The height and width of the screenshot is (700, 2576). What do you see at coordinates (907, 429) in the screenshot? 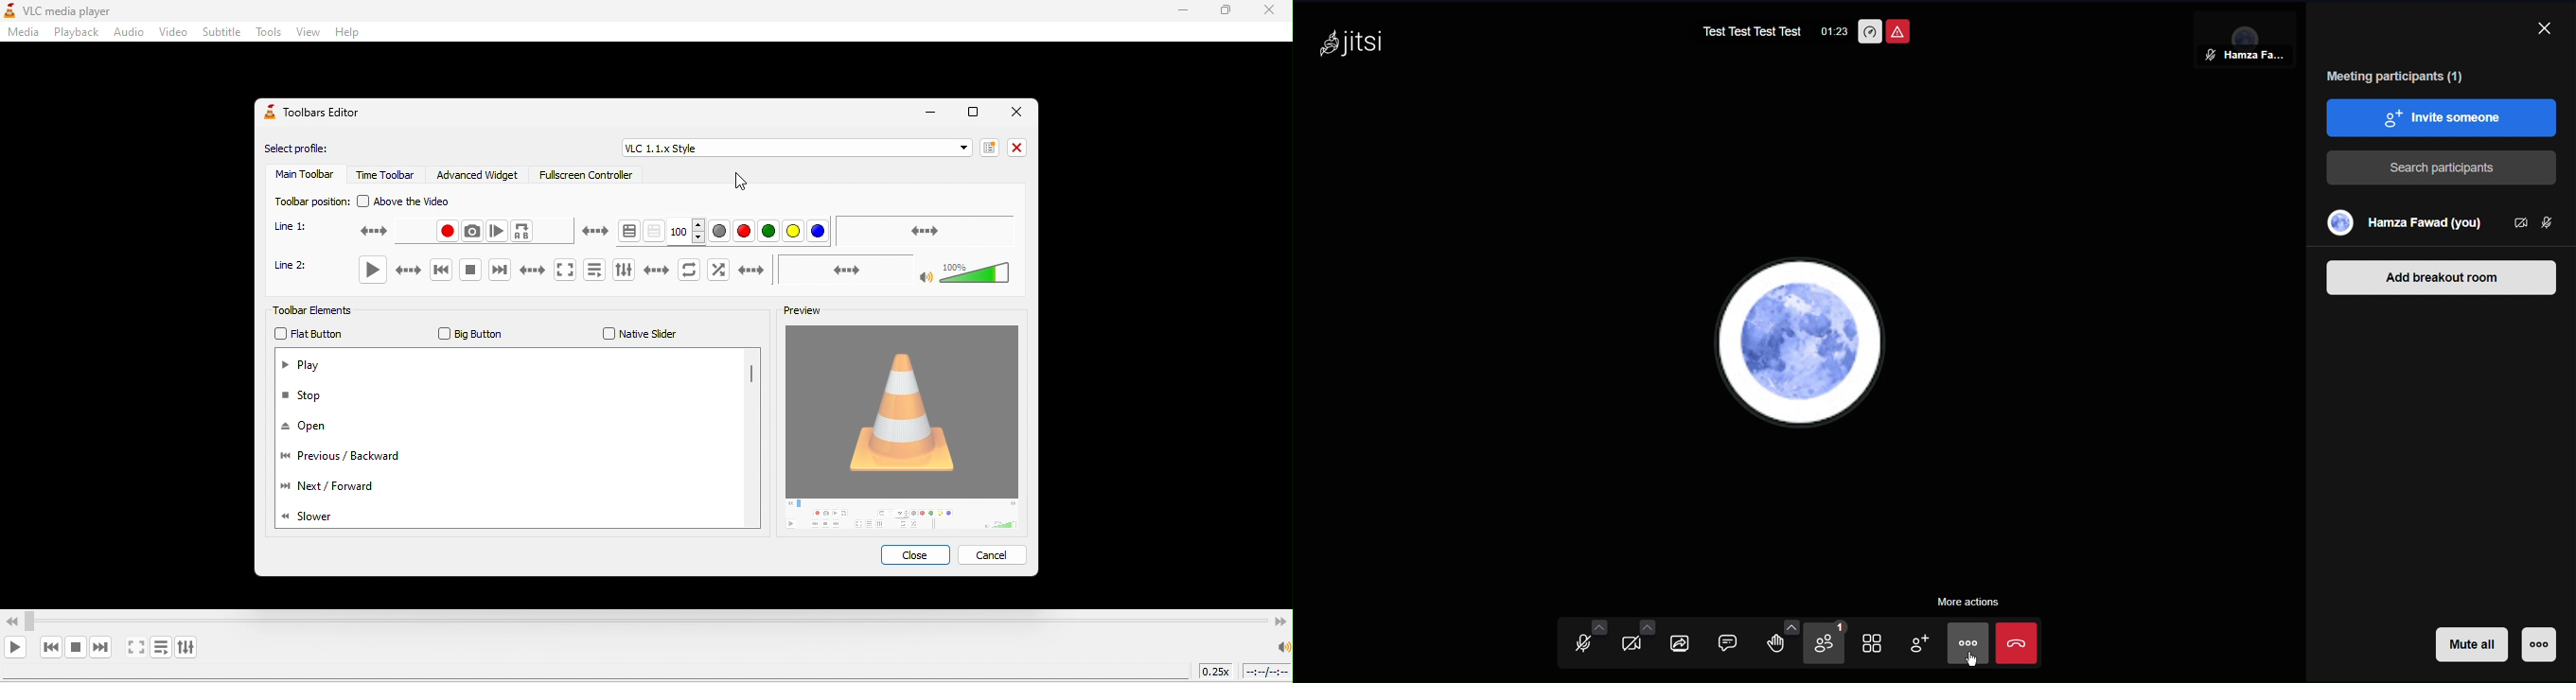
I see `image` at bounding box center [907, 429].